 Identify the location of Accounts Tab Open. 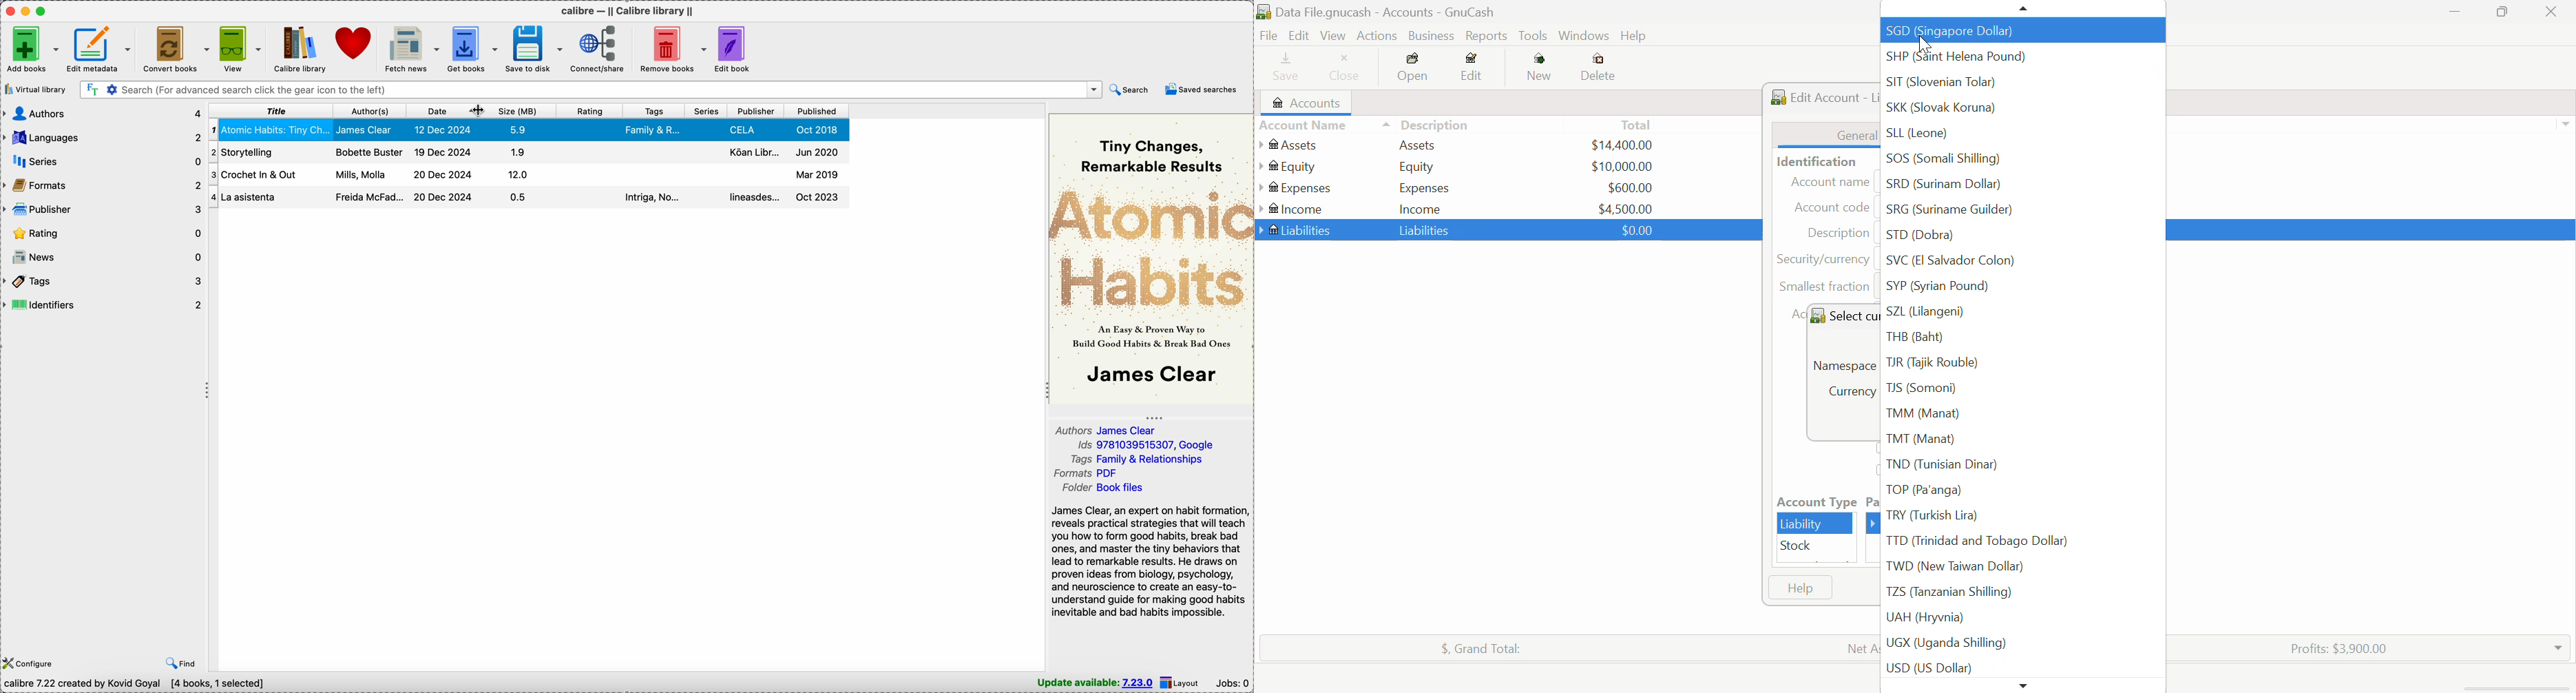
(1310, 103).